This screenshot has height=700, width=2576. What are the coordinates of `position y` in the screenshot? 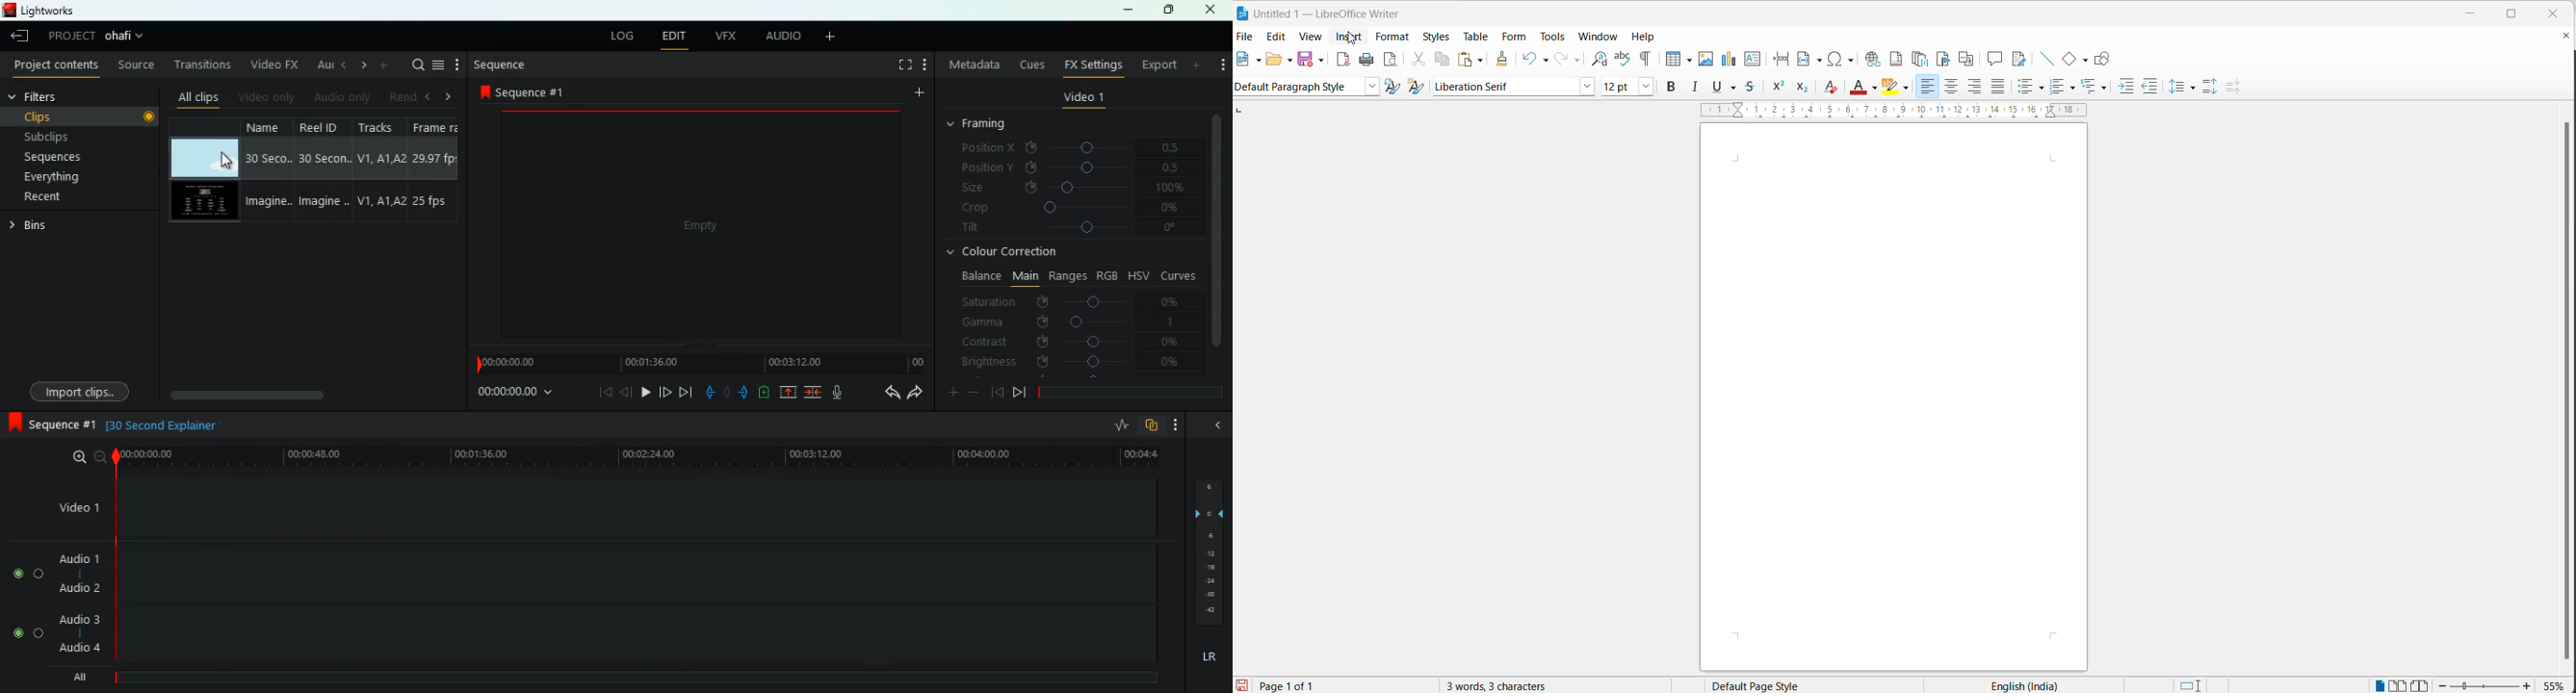 It's located at (1080, 167).